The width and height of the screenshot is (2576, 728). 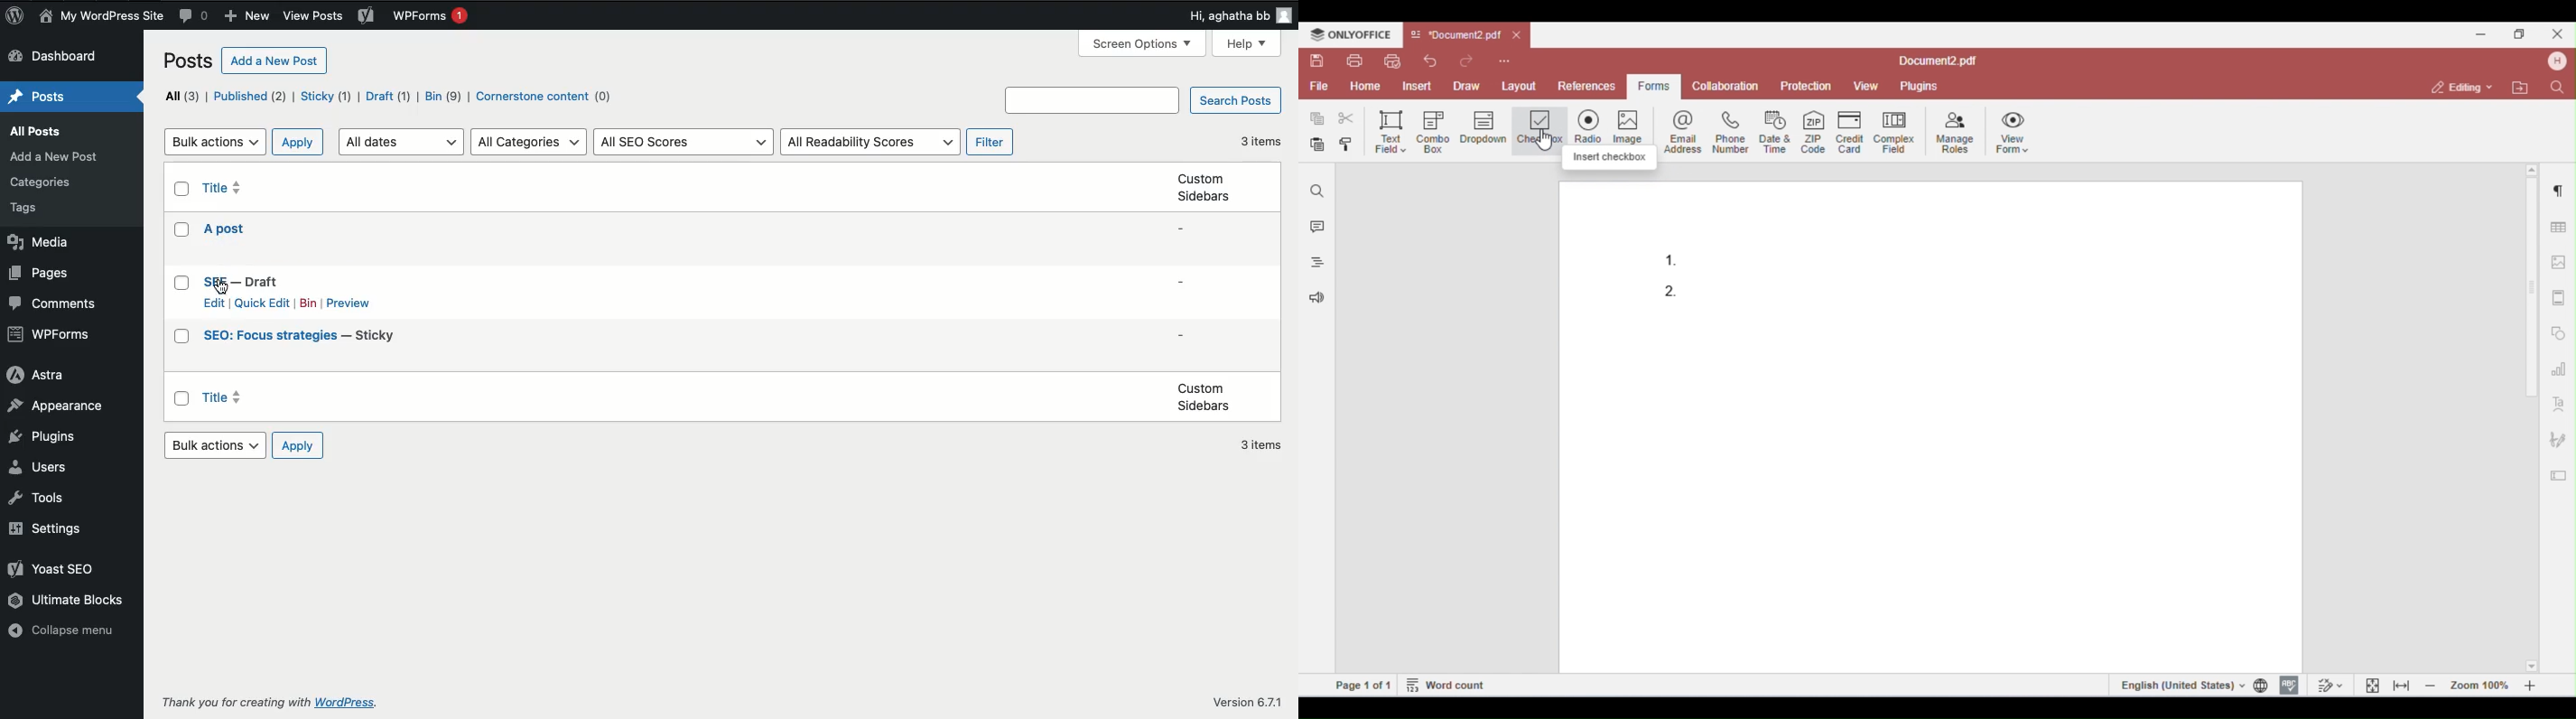 What do you see at coordinates (175, 229) in the screenshot?
I see `Checkbox` at bounding box center [175, 229].